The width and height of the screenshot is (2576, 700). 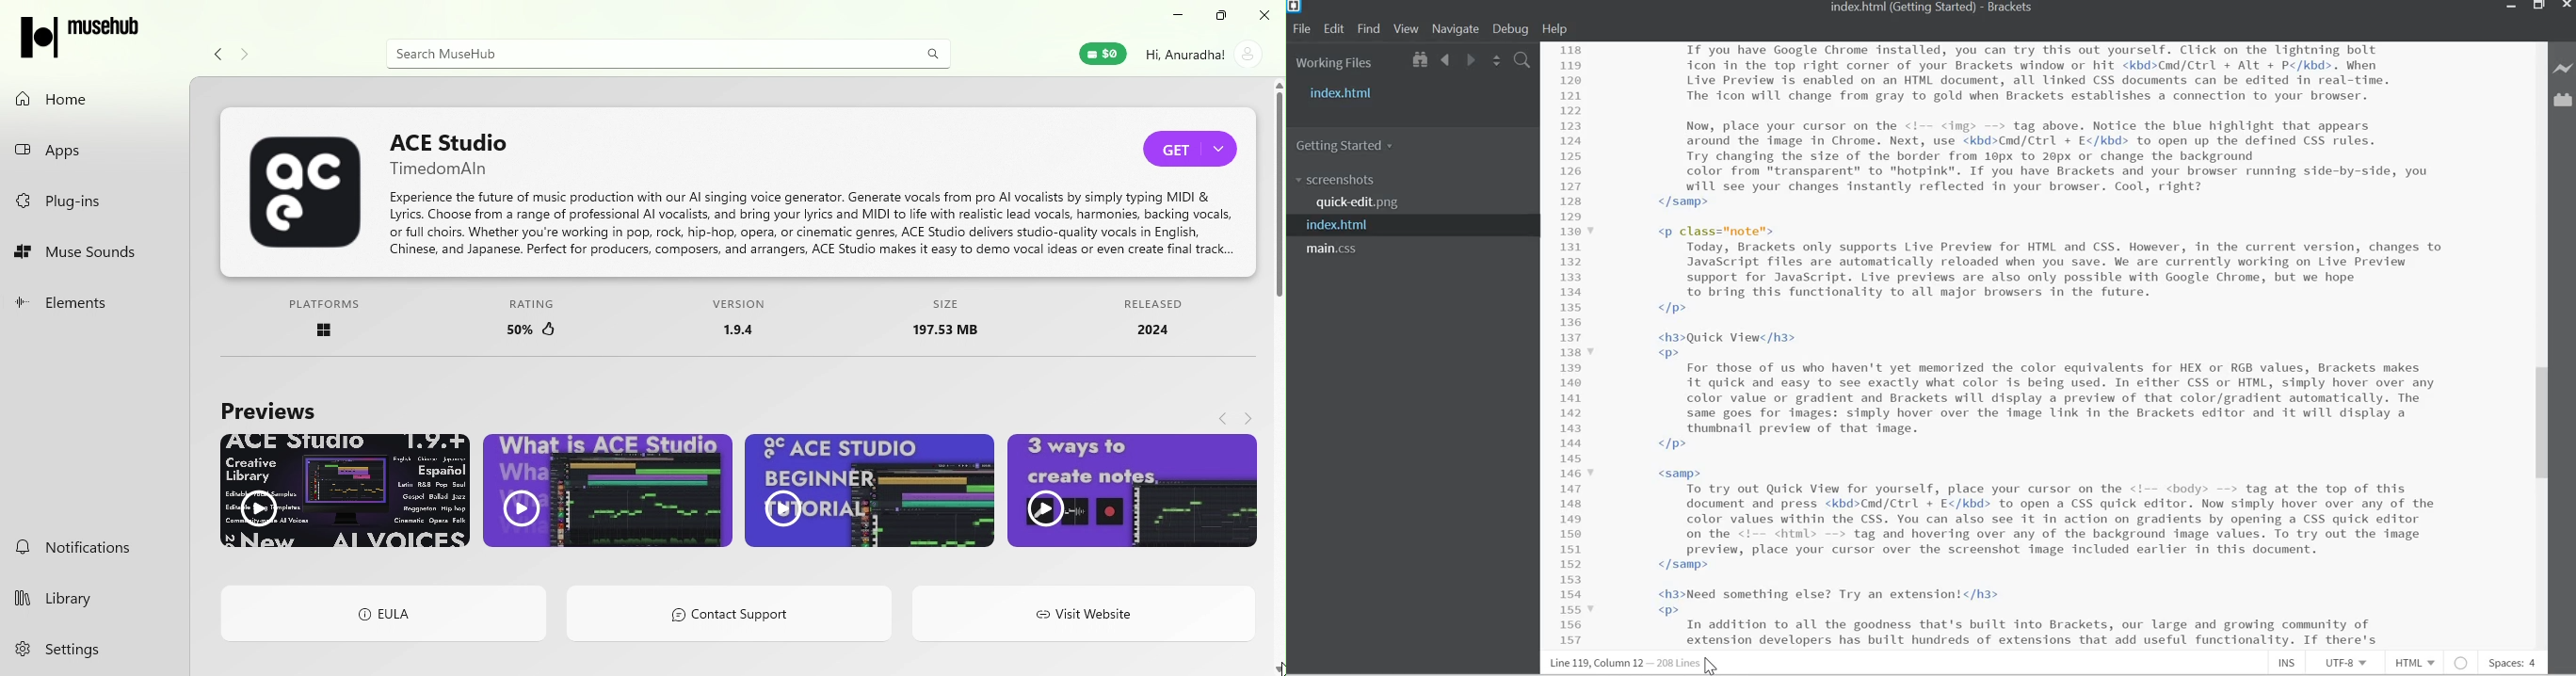 What do you see at coordinates (1680, 663) in the screenshot?
I see `Lines` at bounding box center [1680, 663].